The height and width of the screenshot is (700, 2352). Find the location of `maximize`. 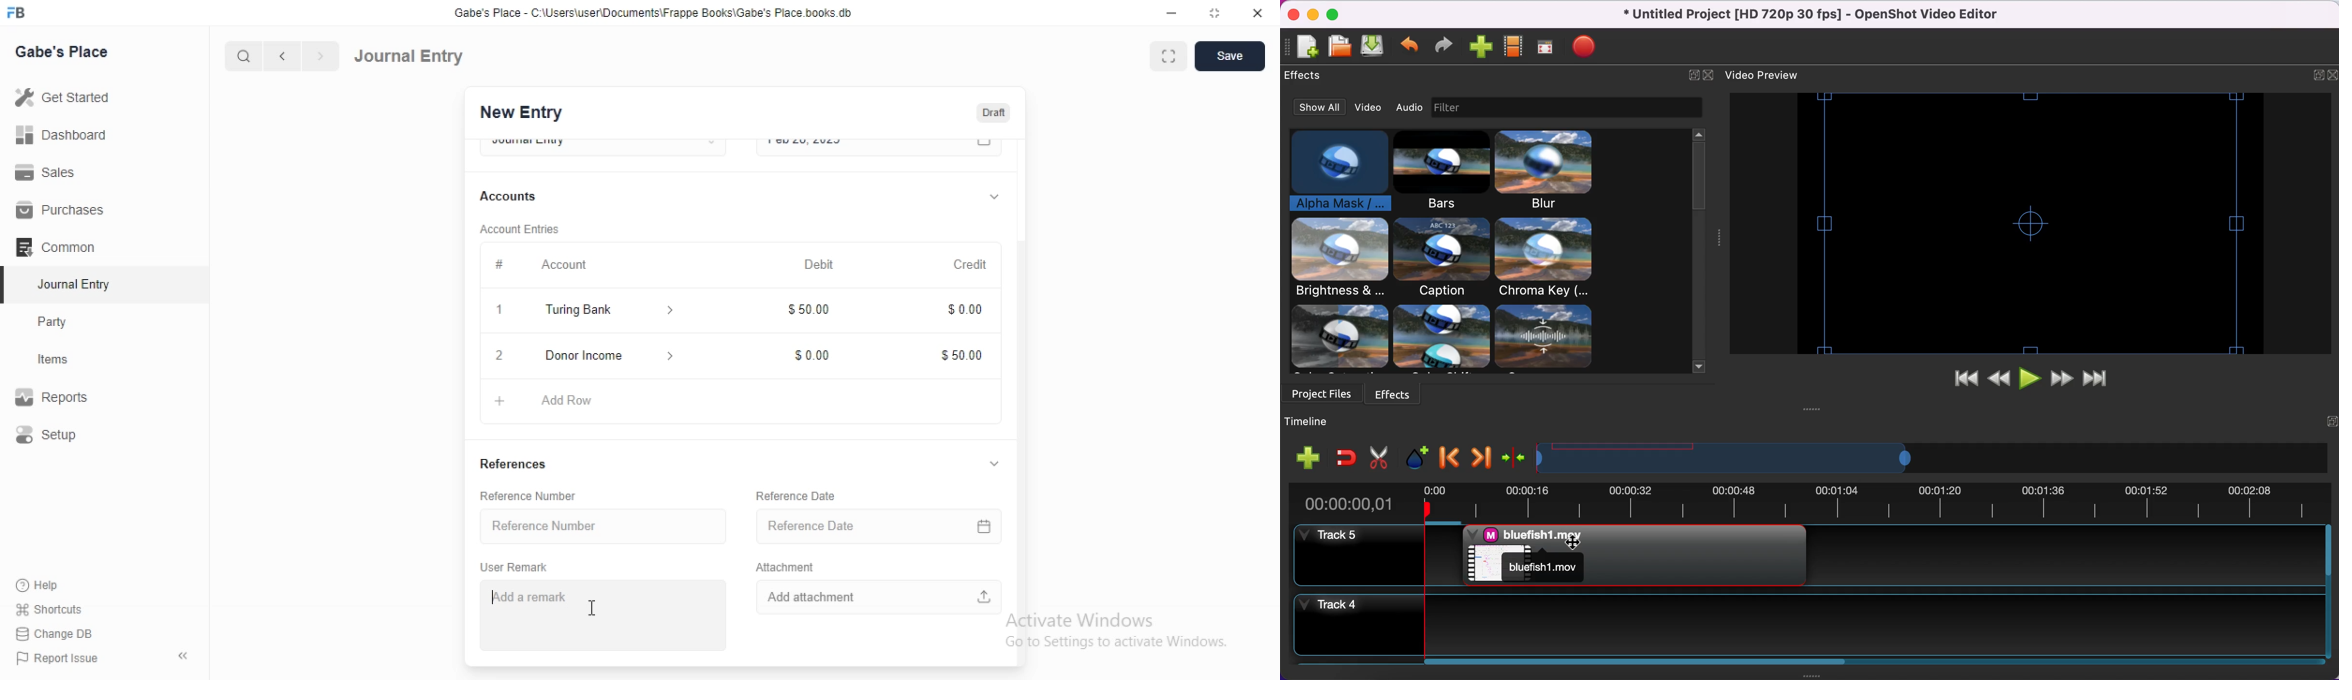

maximize is located at coordinates (1335, 14).